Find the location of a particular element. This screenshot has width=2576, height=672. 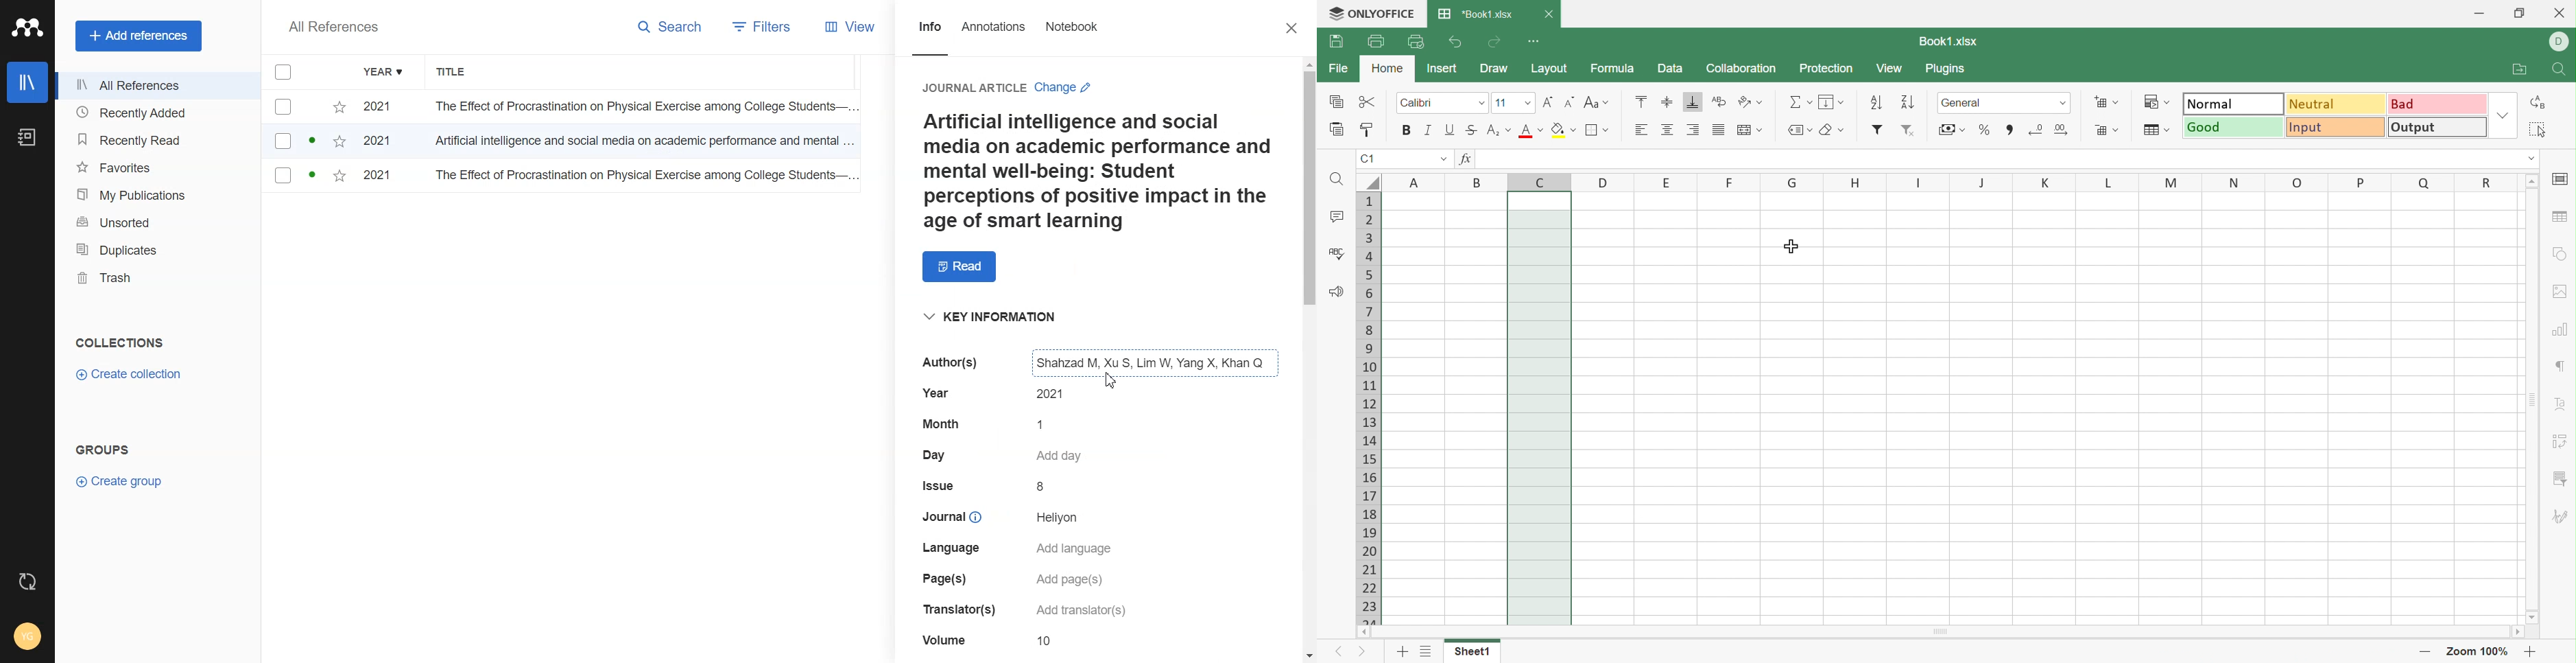

Output is located at coordinates (2439, 128).